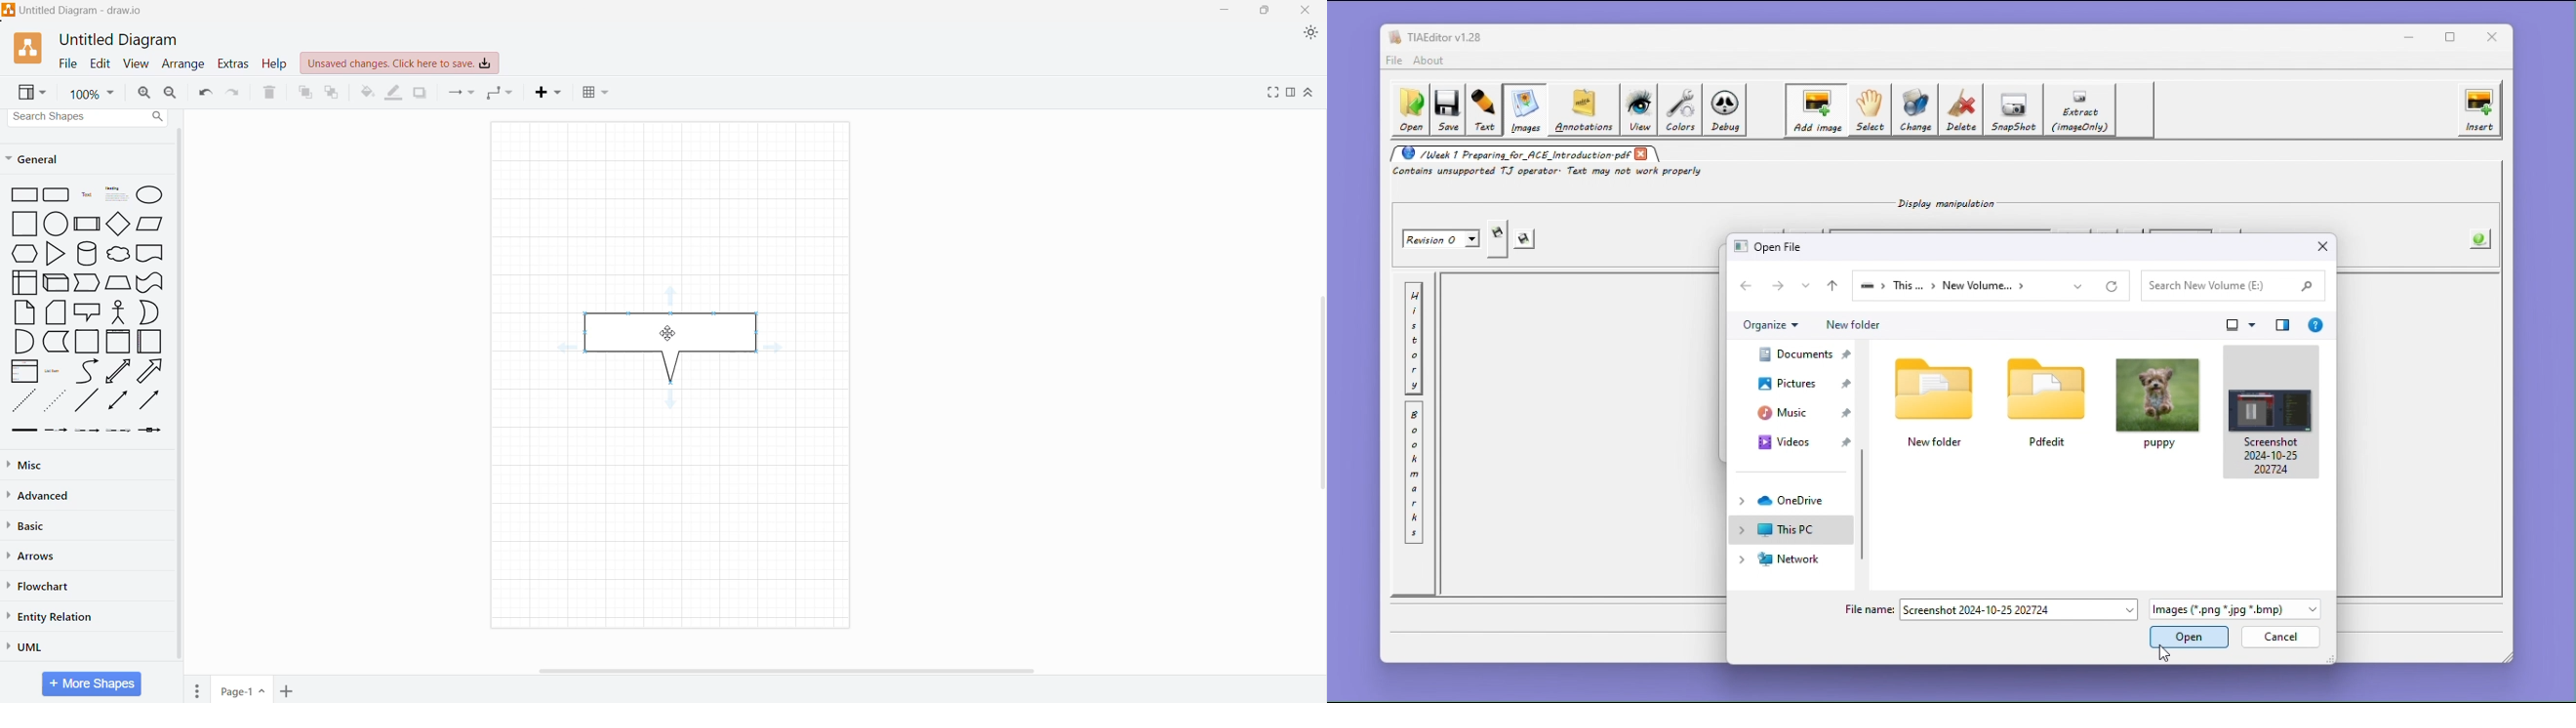 This screenshot has width=2576, height=728. I want to click on Thin Arrow , so click(88, 431).